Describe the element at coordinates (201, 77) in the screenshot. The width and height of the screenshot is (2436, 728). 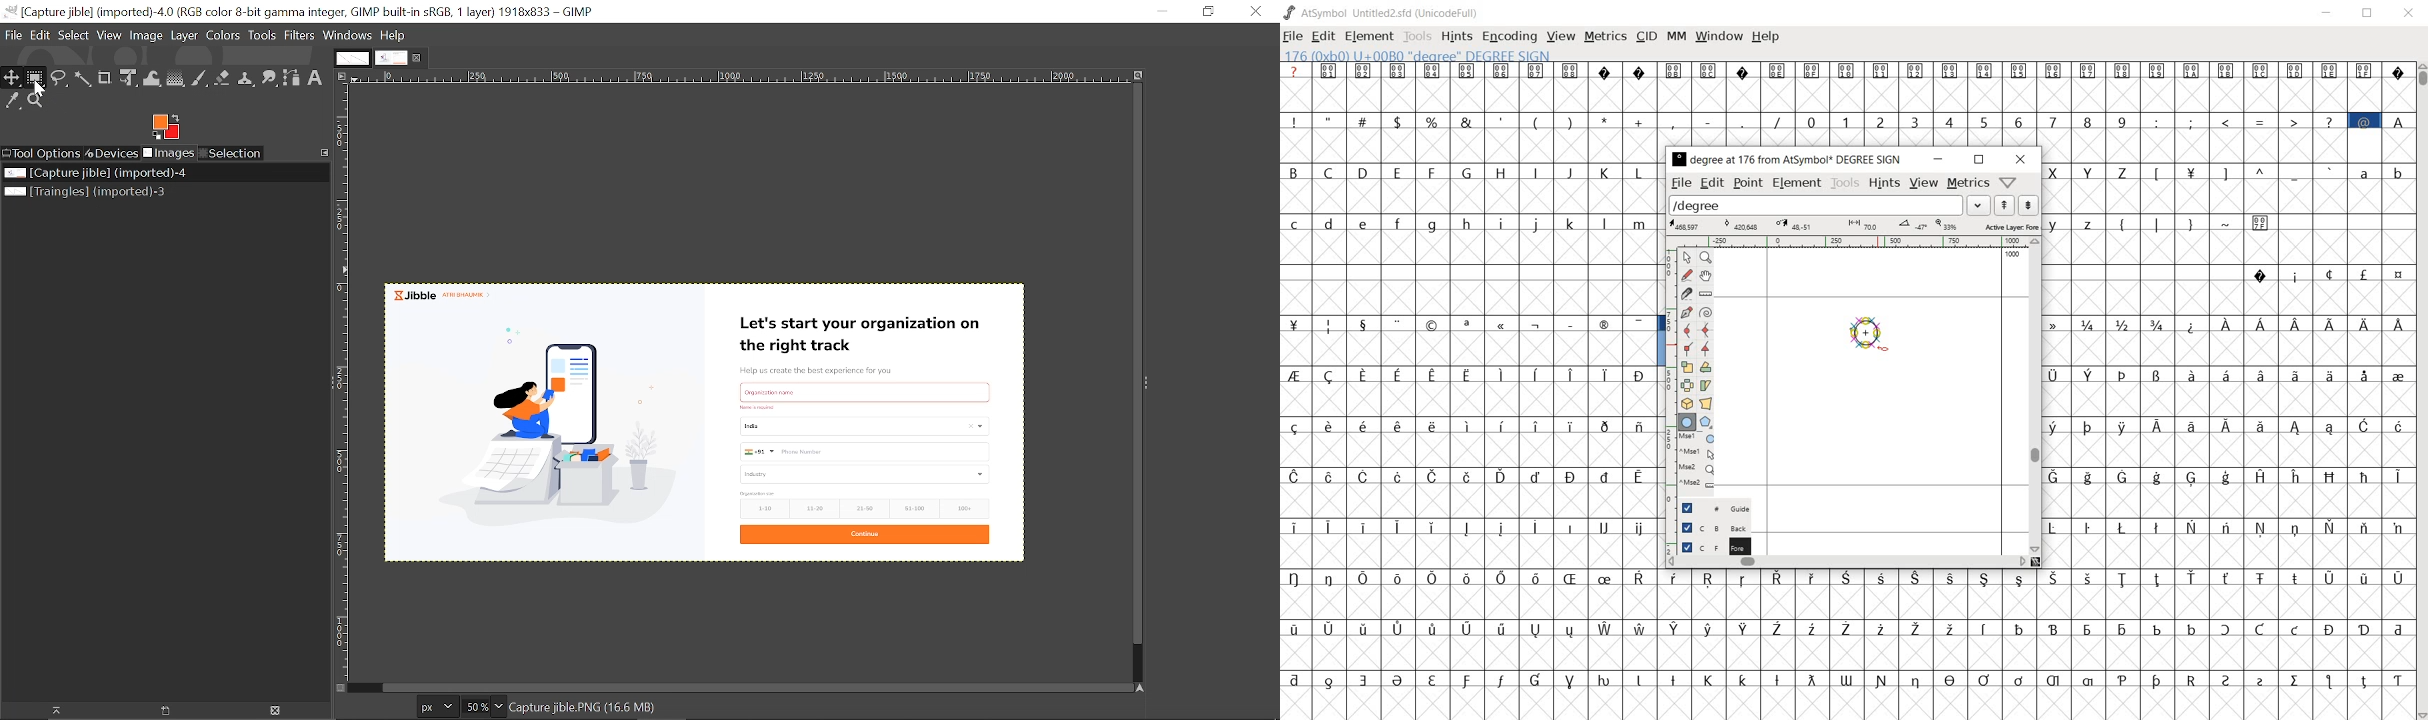
I see `Paintbrush tool` at that location.